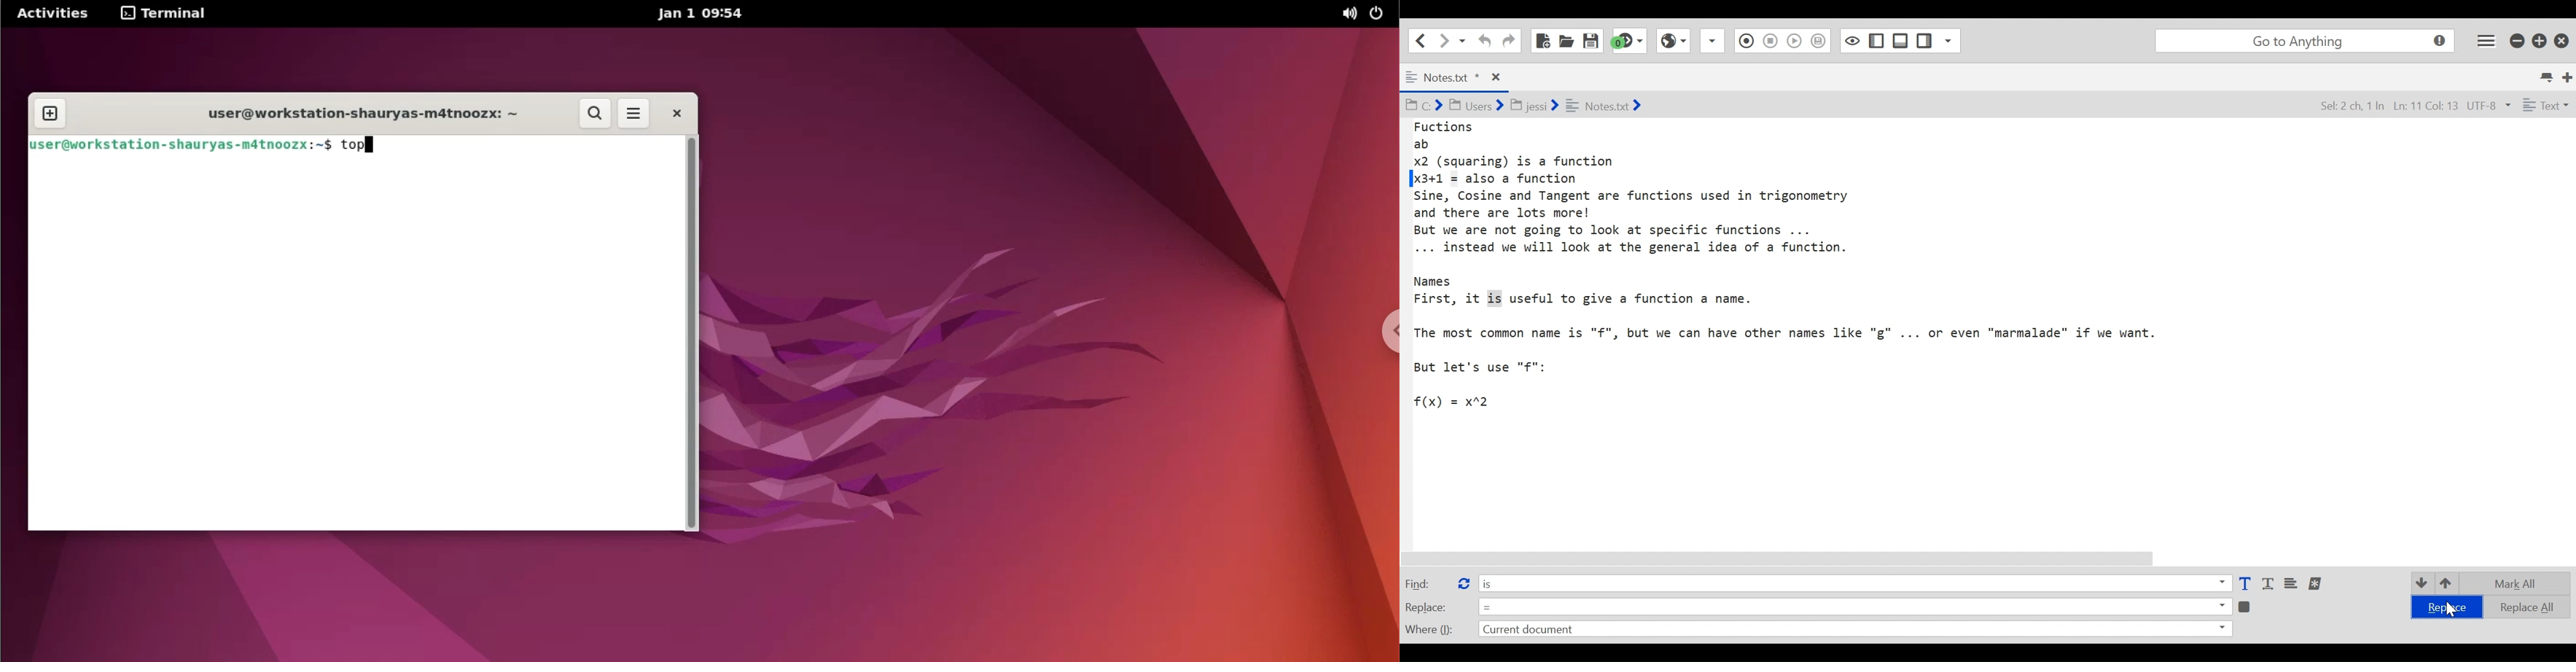  Describe the element at coordinates (1445, 40) in the screenshot. I see `Go forward one location` at that location.